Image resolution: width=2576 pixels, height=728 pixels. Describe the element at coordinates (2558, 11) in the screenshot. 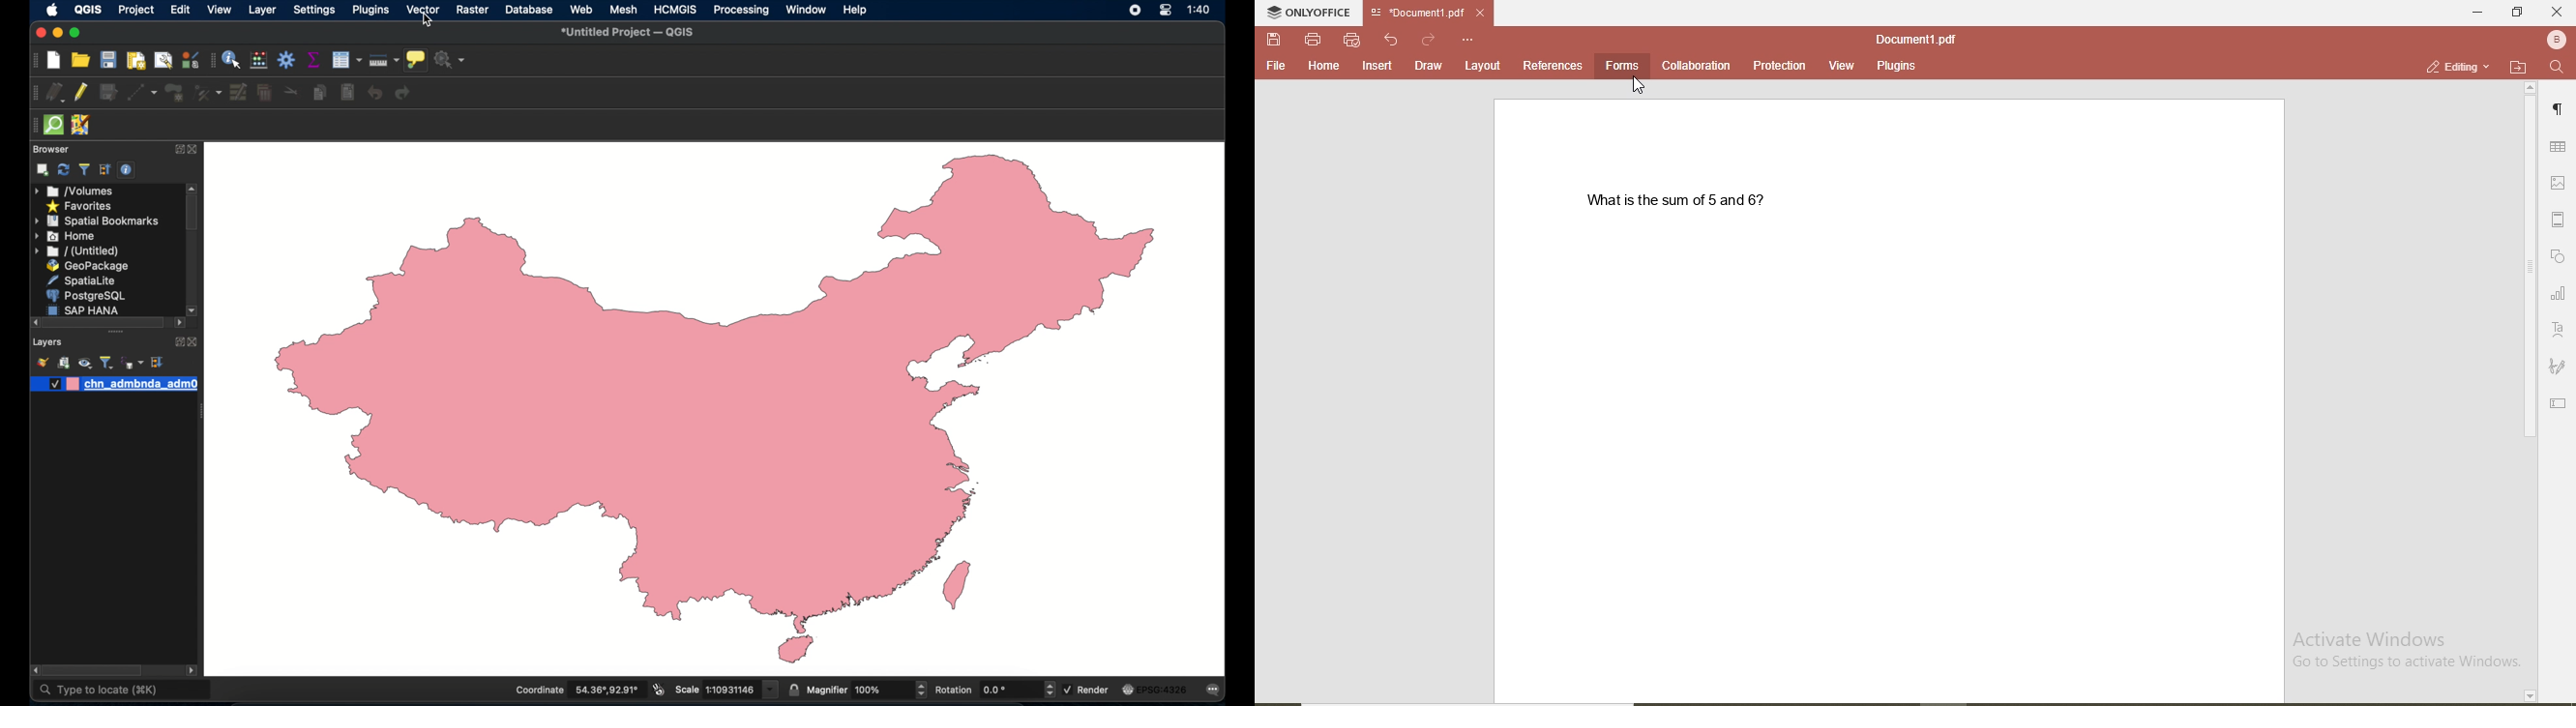

I see `close` at that location.